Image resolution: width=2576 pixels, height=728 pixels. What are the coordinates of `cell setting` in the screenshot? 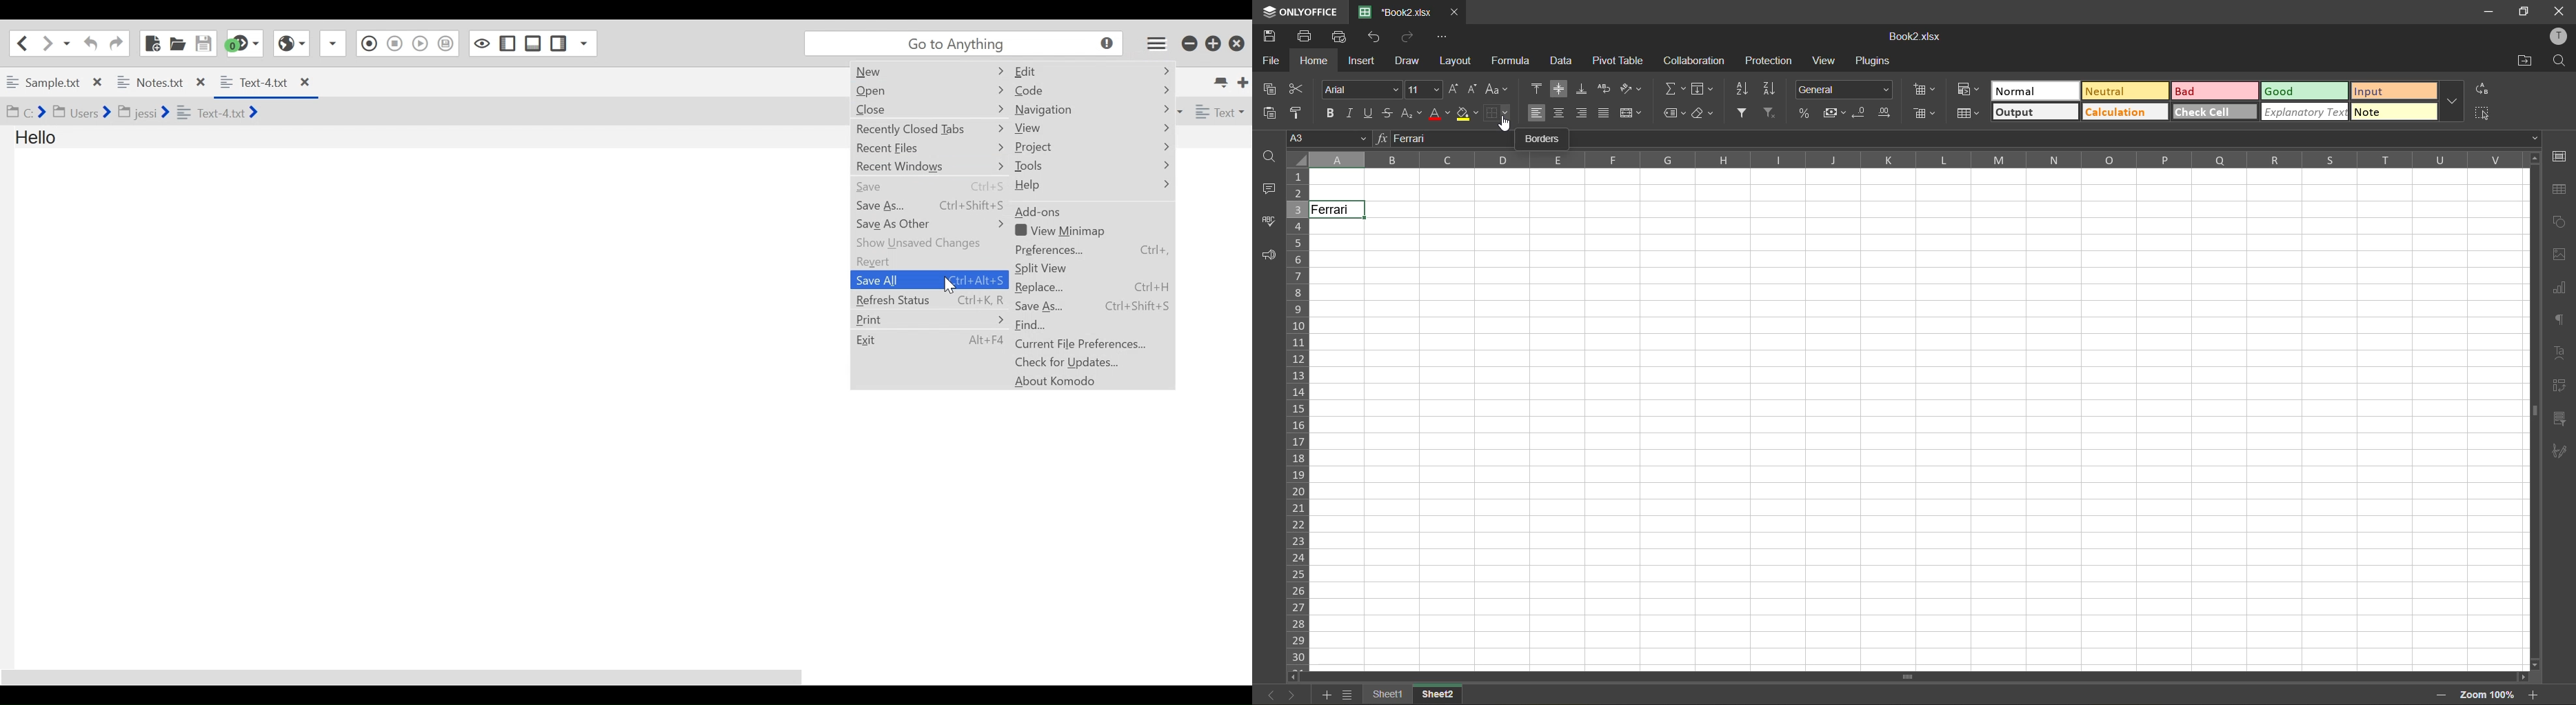 It's located at (2561, 157).